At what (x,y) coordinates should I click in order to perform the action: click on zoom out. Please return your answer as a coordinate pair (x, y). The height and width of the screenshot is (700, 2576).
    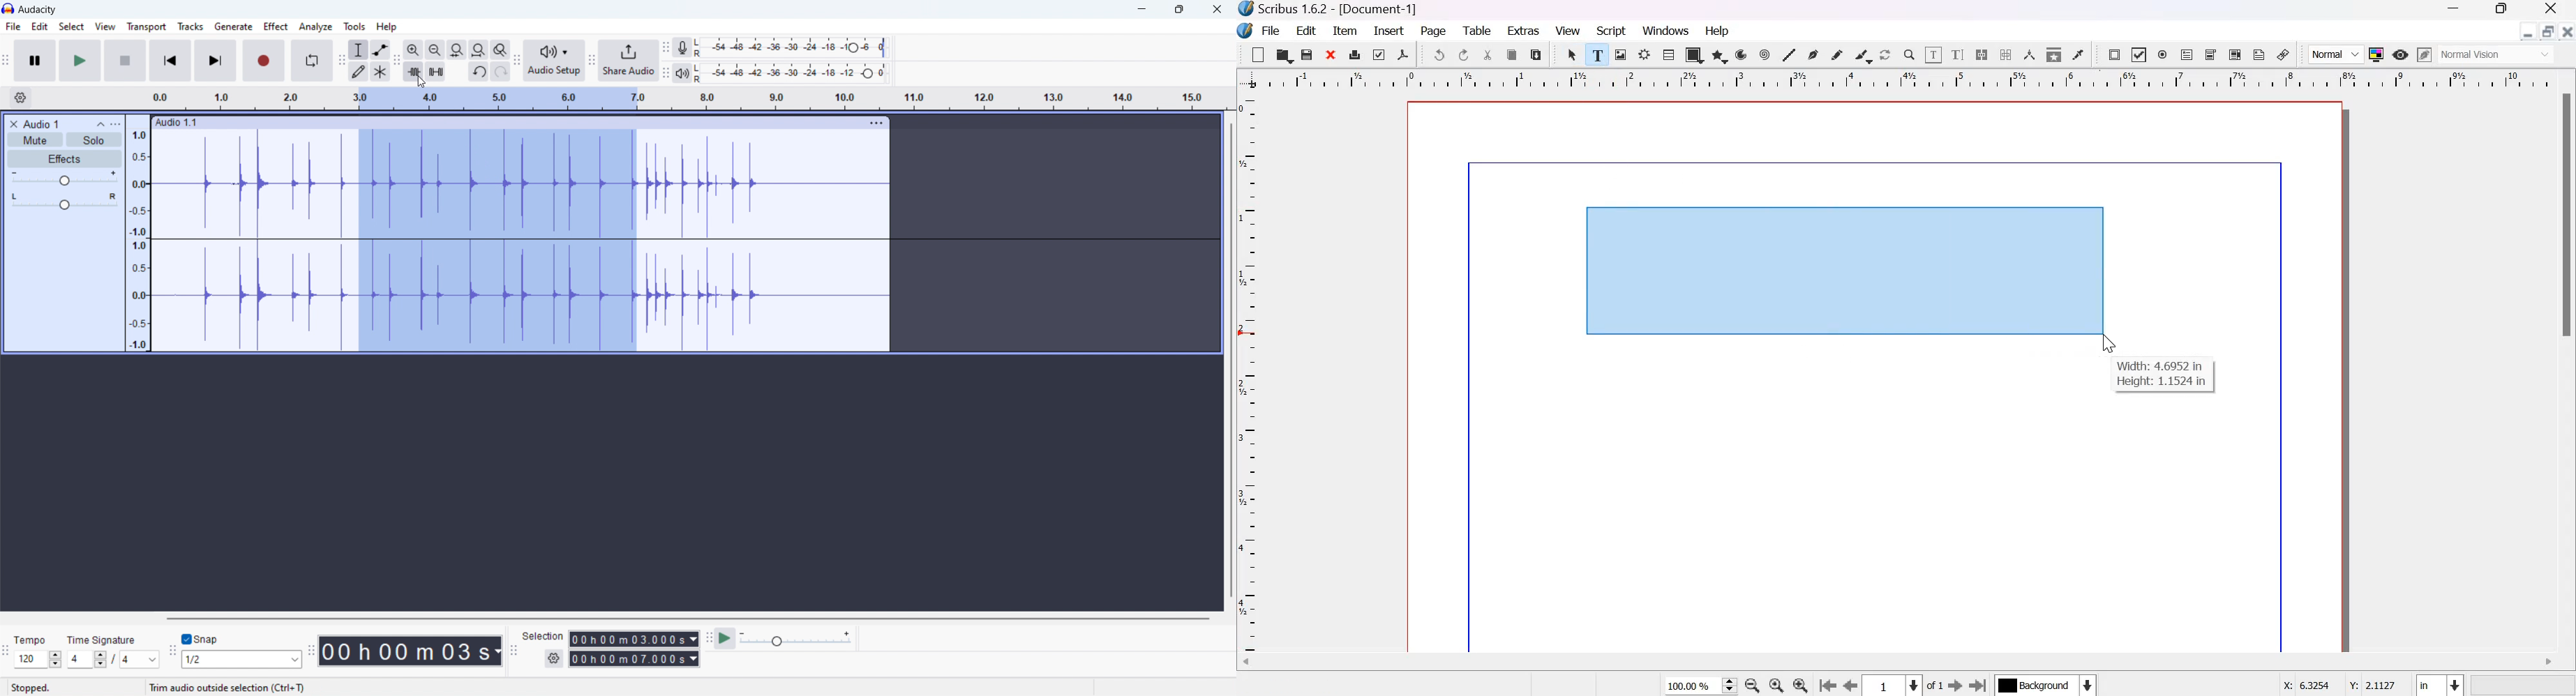
    Looking at the image, I should click on (435, 50).